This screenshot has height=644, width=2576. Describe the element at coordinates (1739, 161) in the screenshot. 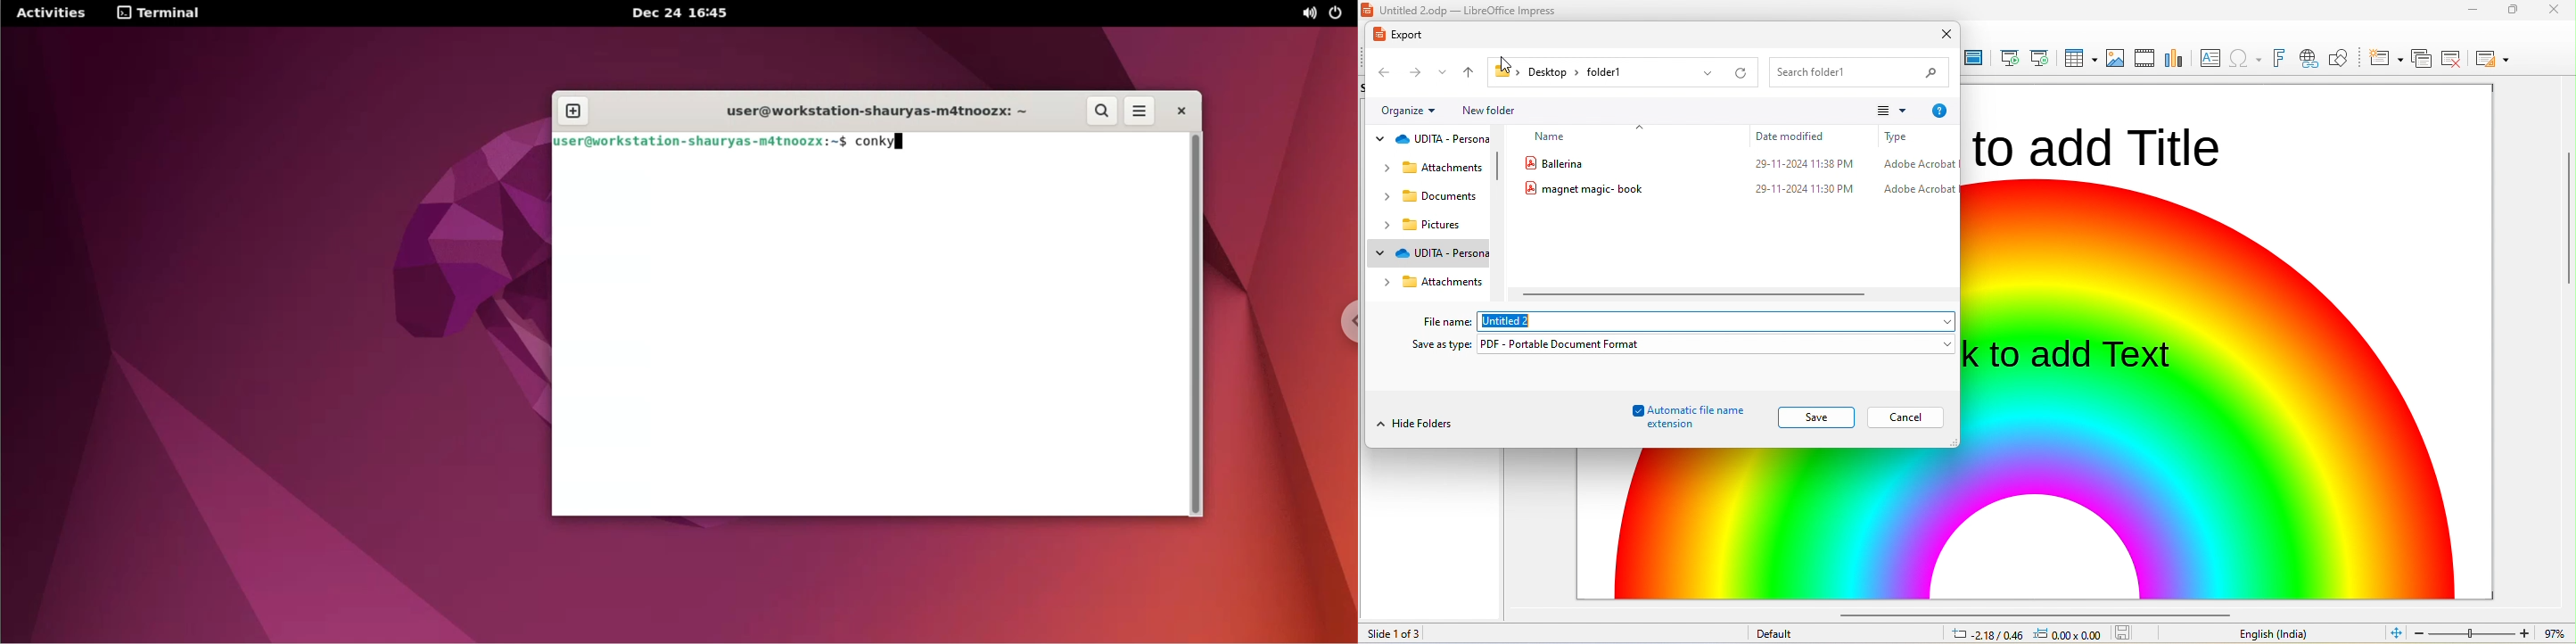

I see `files in the folder` at that location.